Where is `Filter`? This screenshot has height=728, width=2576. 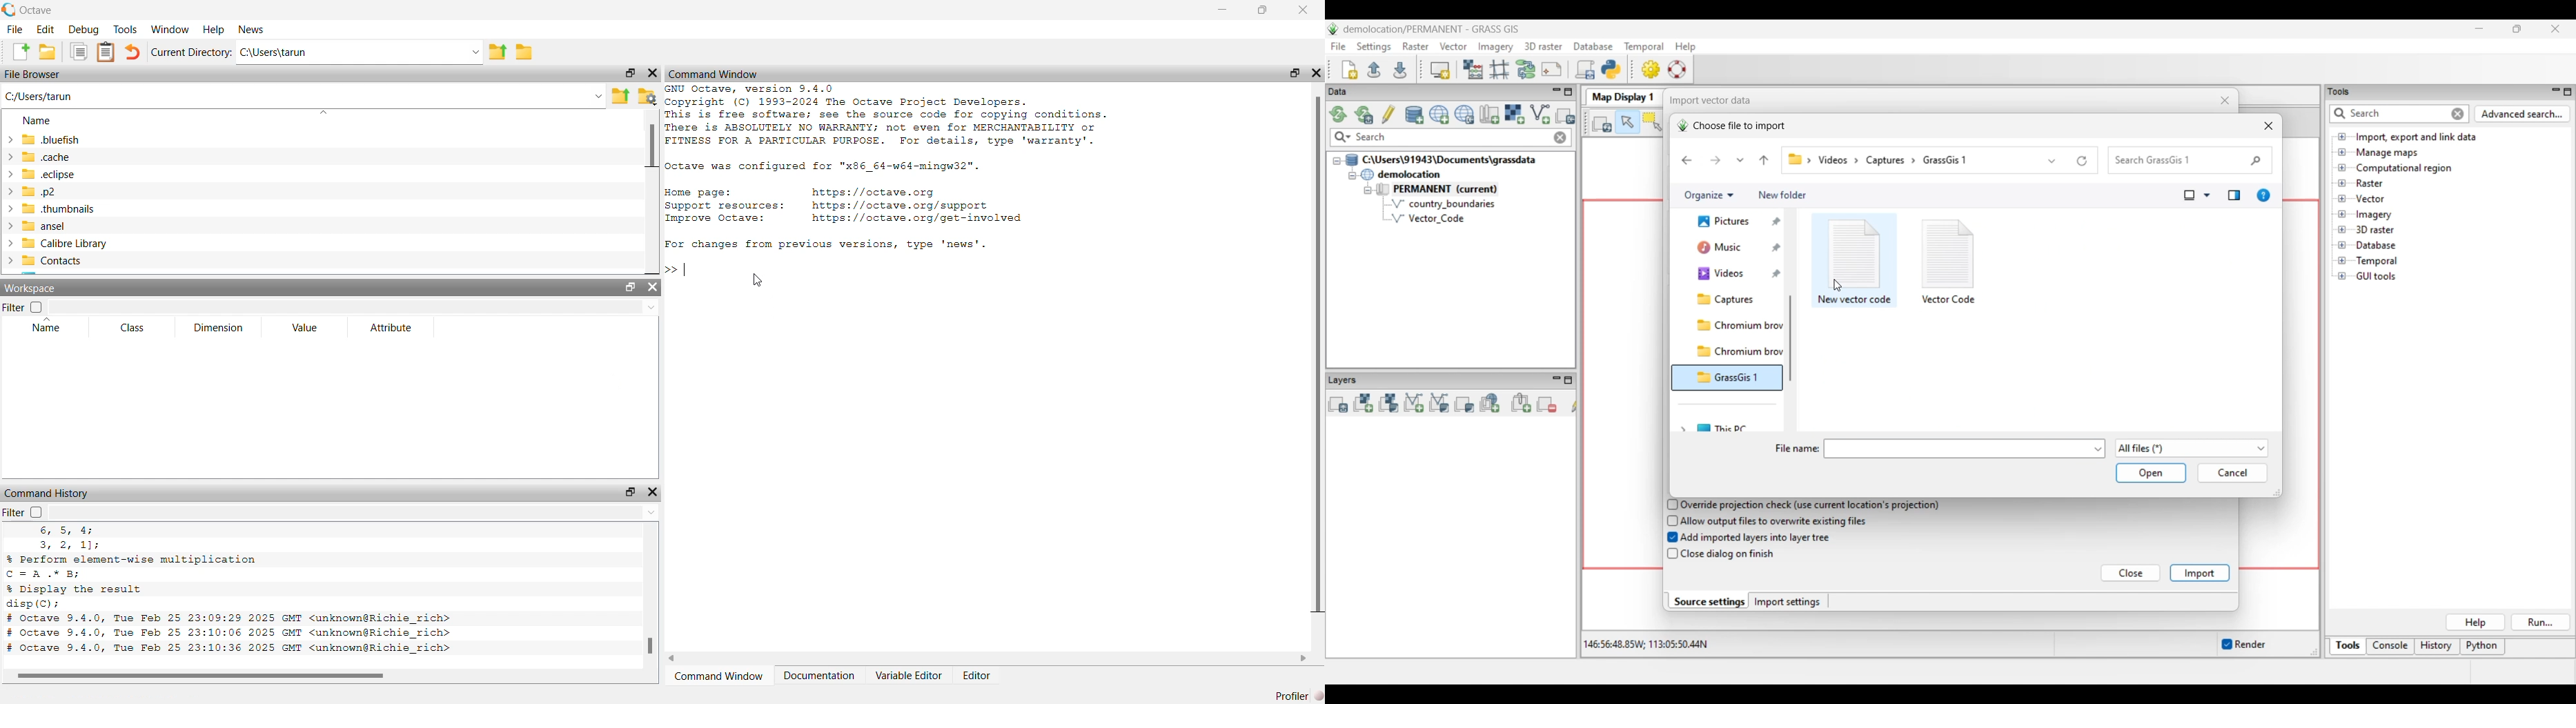
Filter is located at coordinates (14, 307).